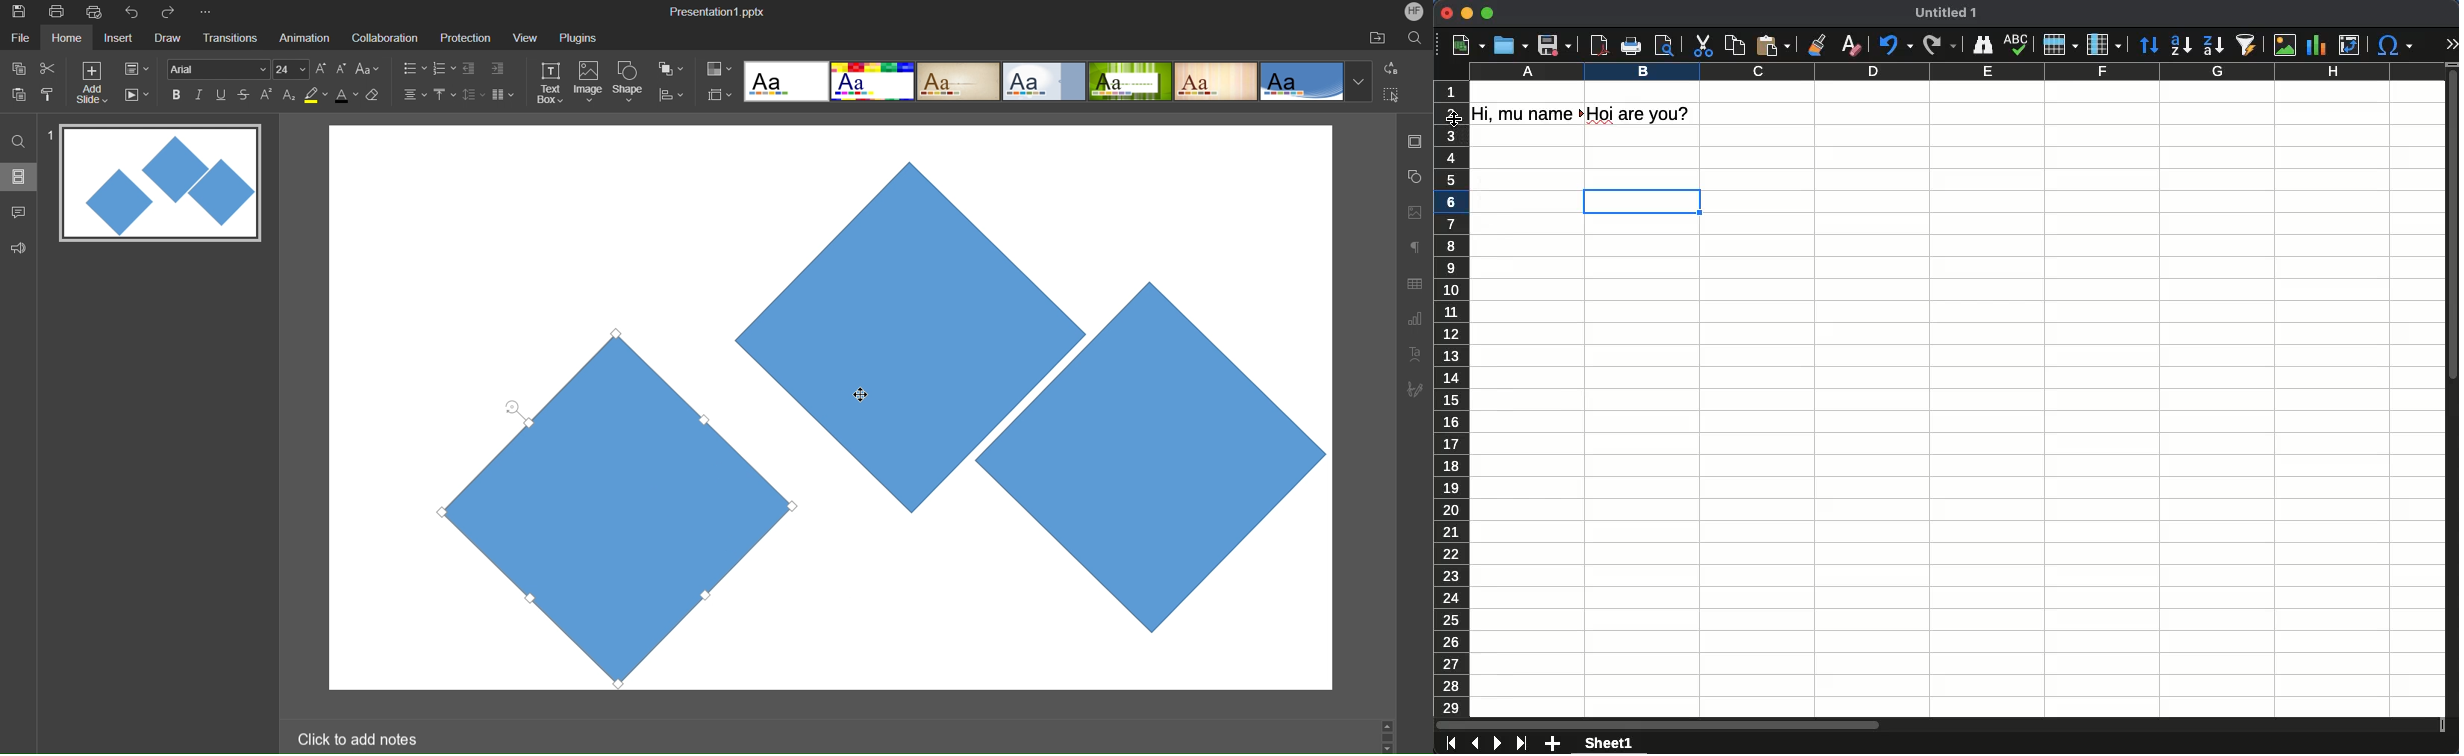 This screenshot has width=2464, height=756. What do you see at coordinates (1088, 407) in the screenshot?
I see `Unaligned Shapes` at bounding box center [1088, 407].